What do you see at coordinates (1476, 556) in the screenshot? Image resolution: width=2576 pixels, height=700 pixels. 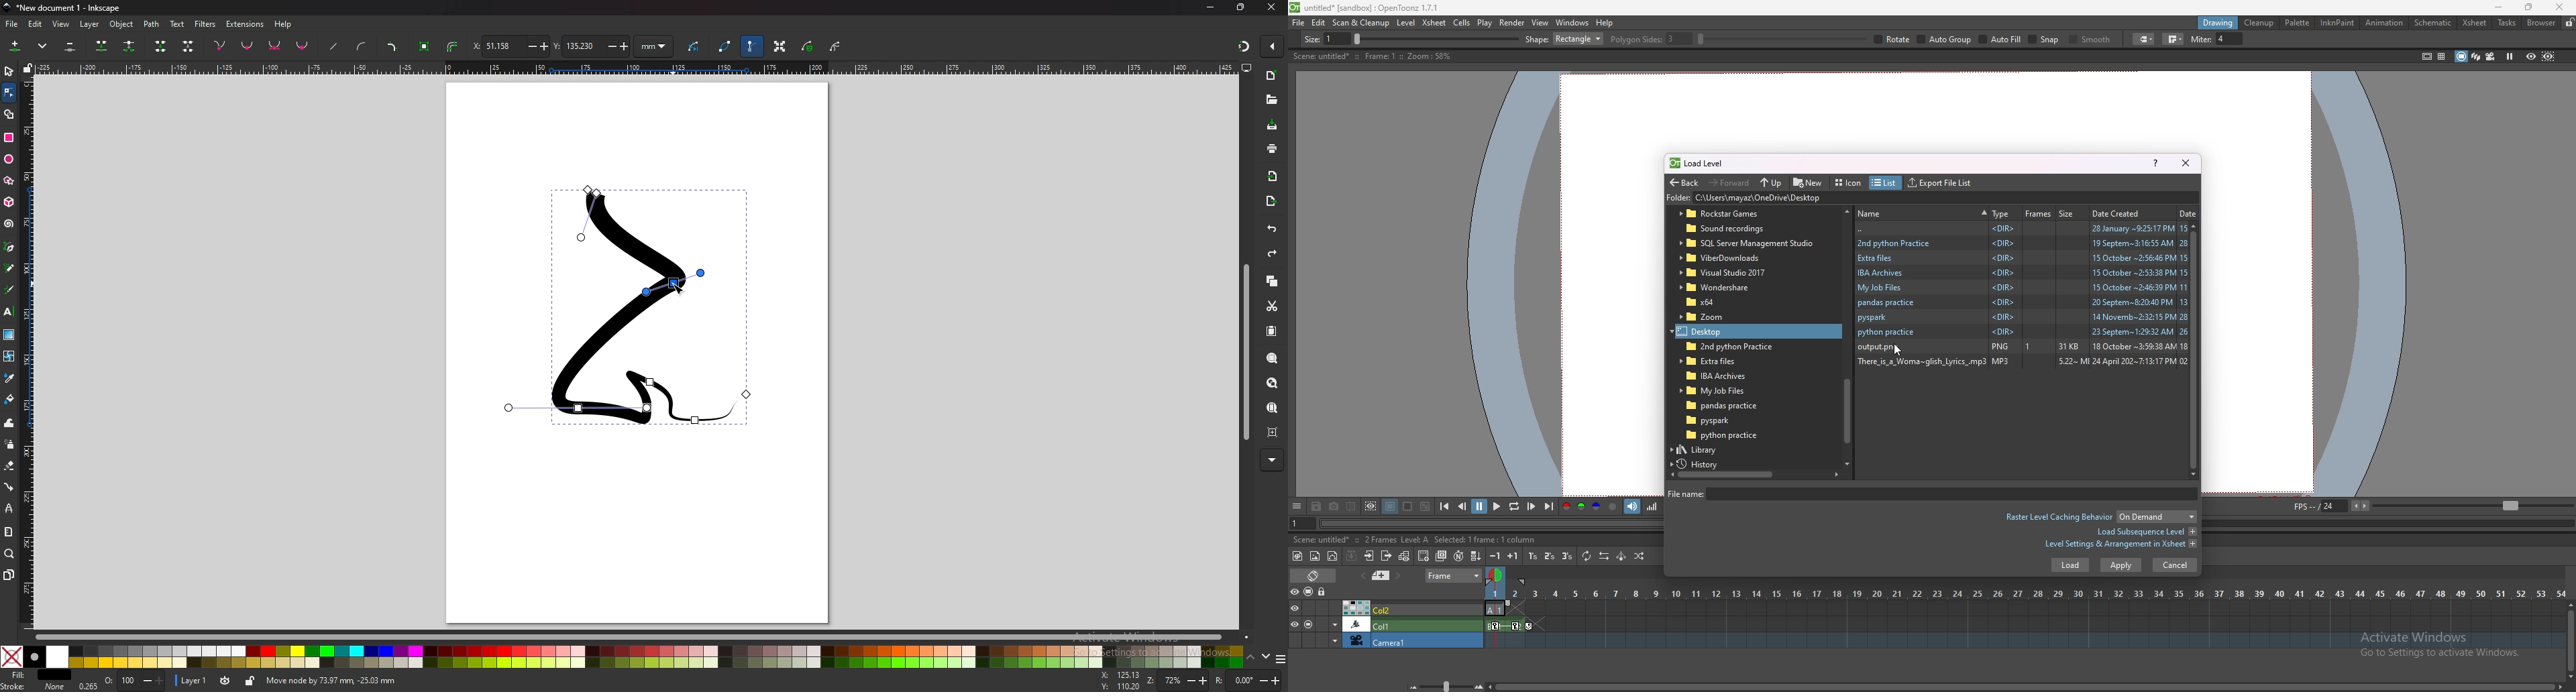 I see `autofill cells` at bounding box center [1476, 556].